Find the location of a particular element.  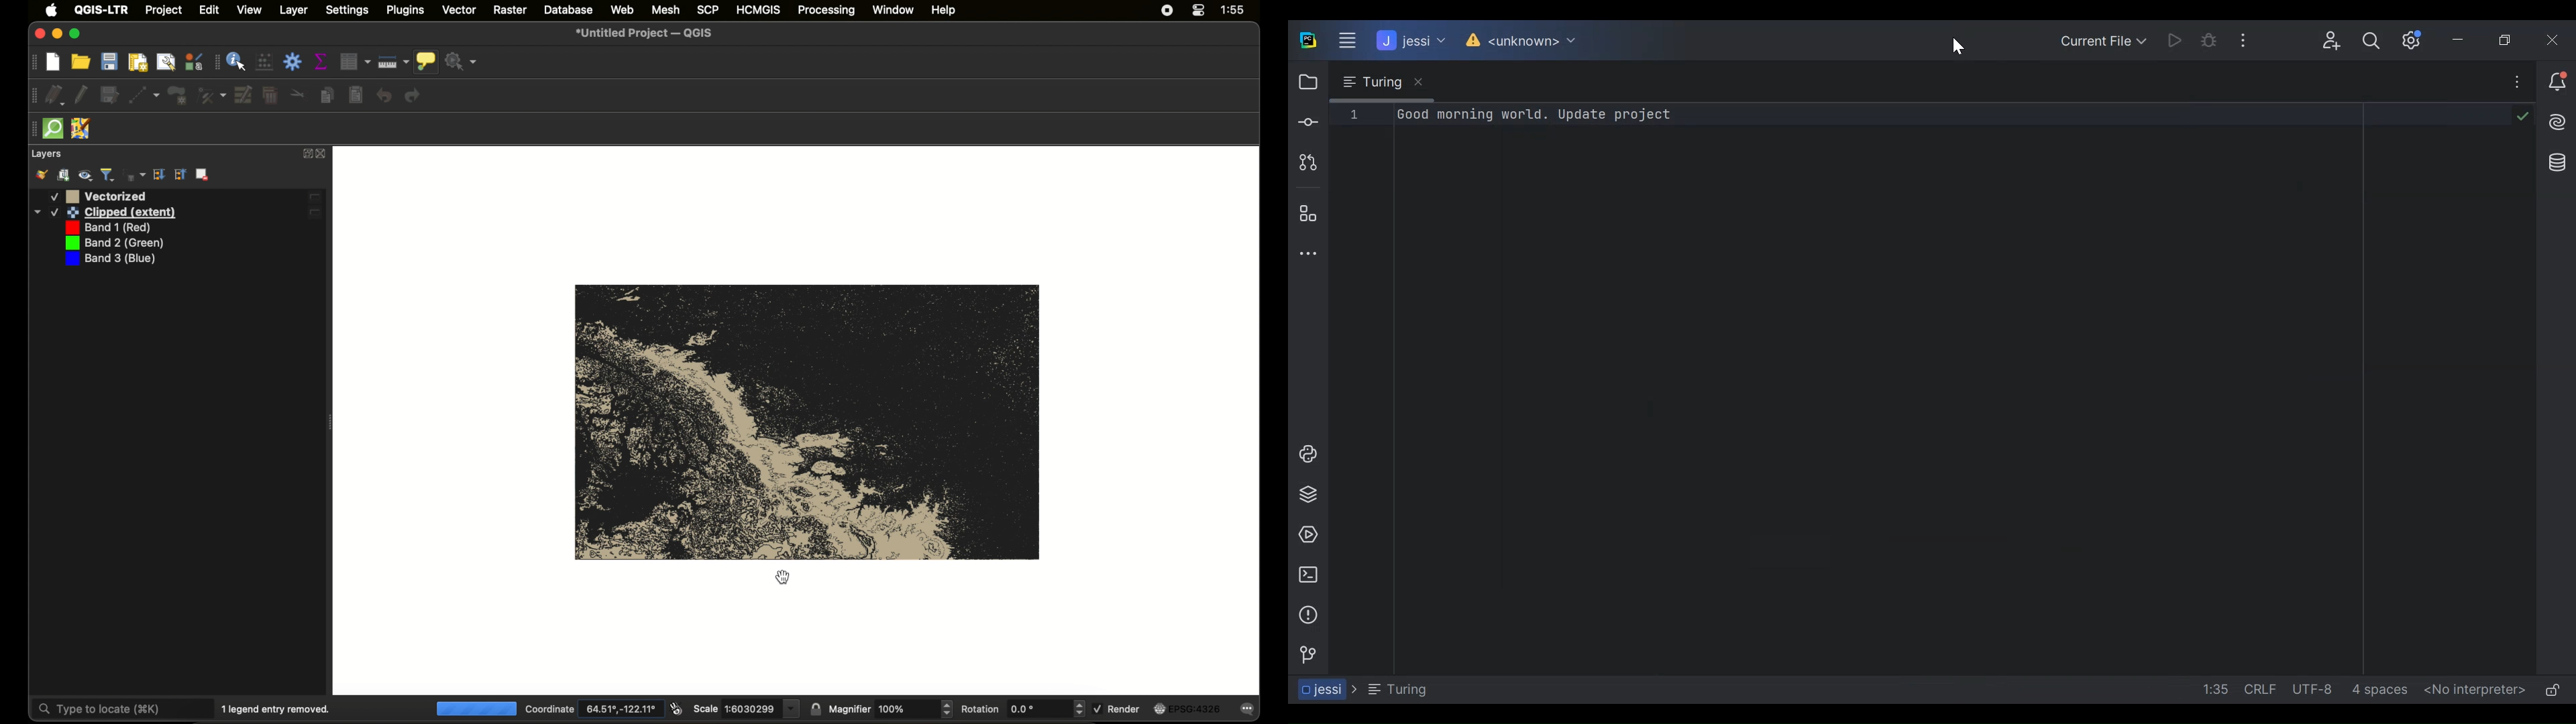

raster is located at coordinates (511, 11).